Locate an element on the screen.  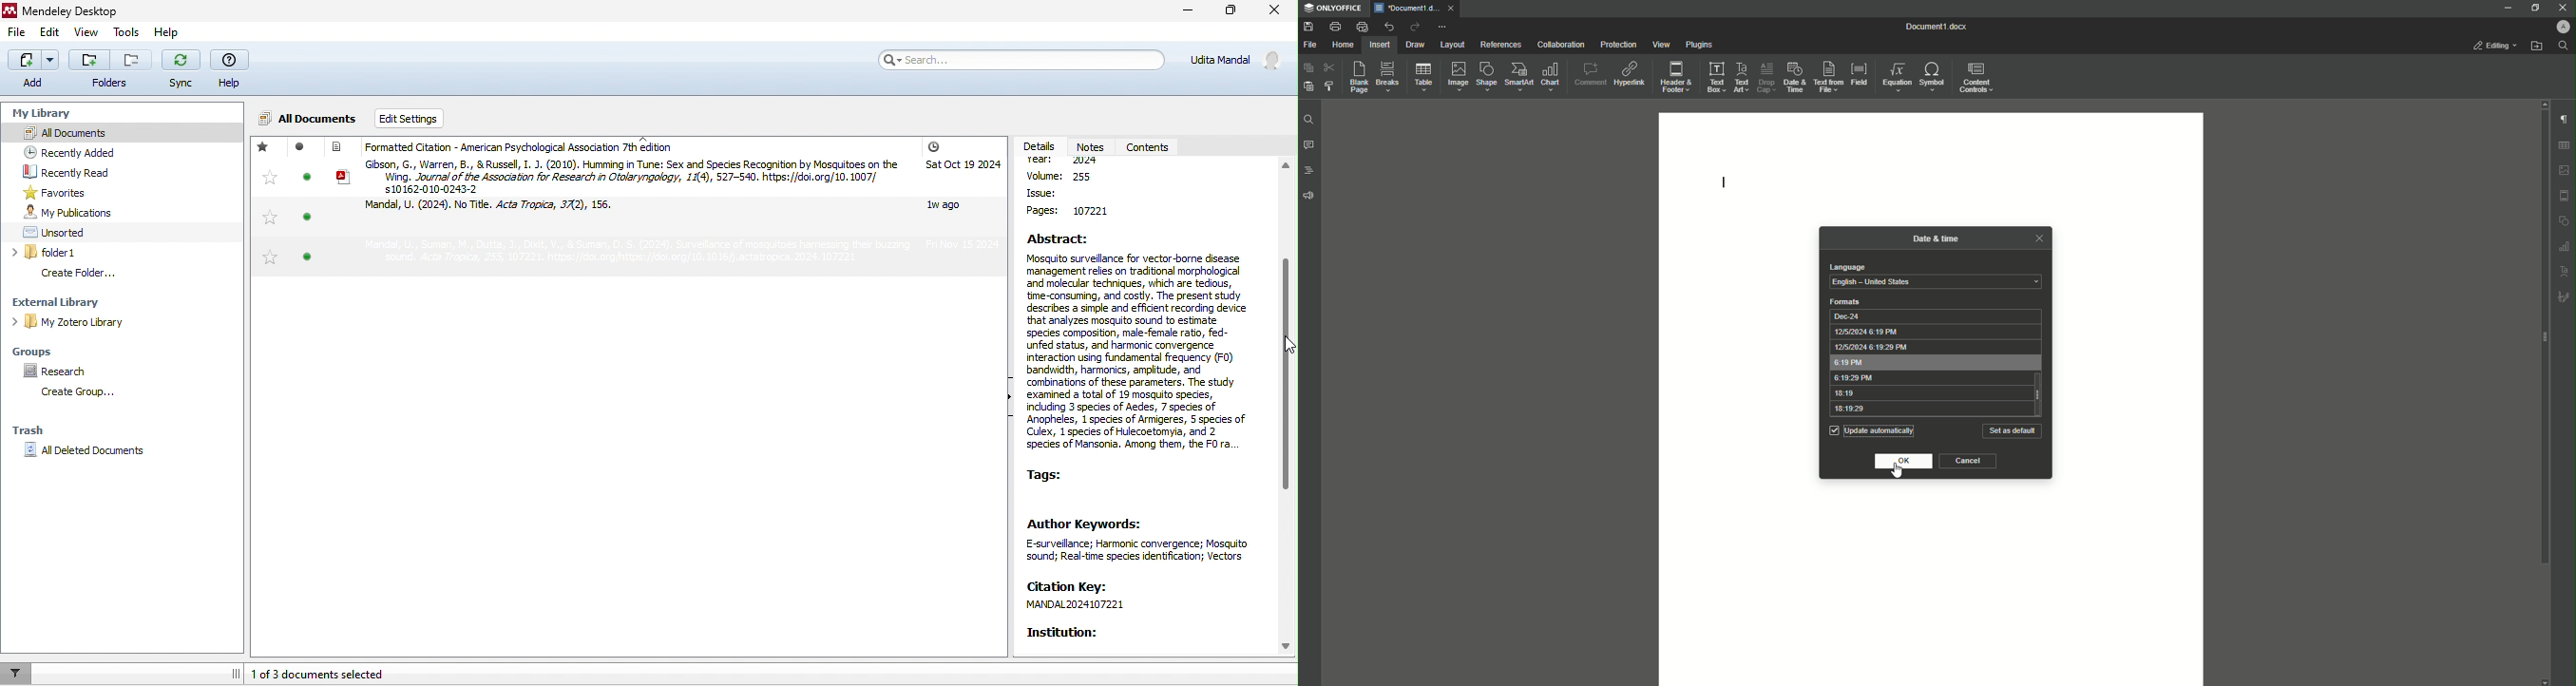
Open from file is located at coordinates (2537, 45).